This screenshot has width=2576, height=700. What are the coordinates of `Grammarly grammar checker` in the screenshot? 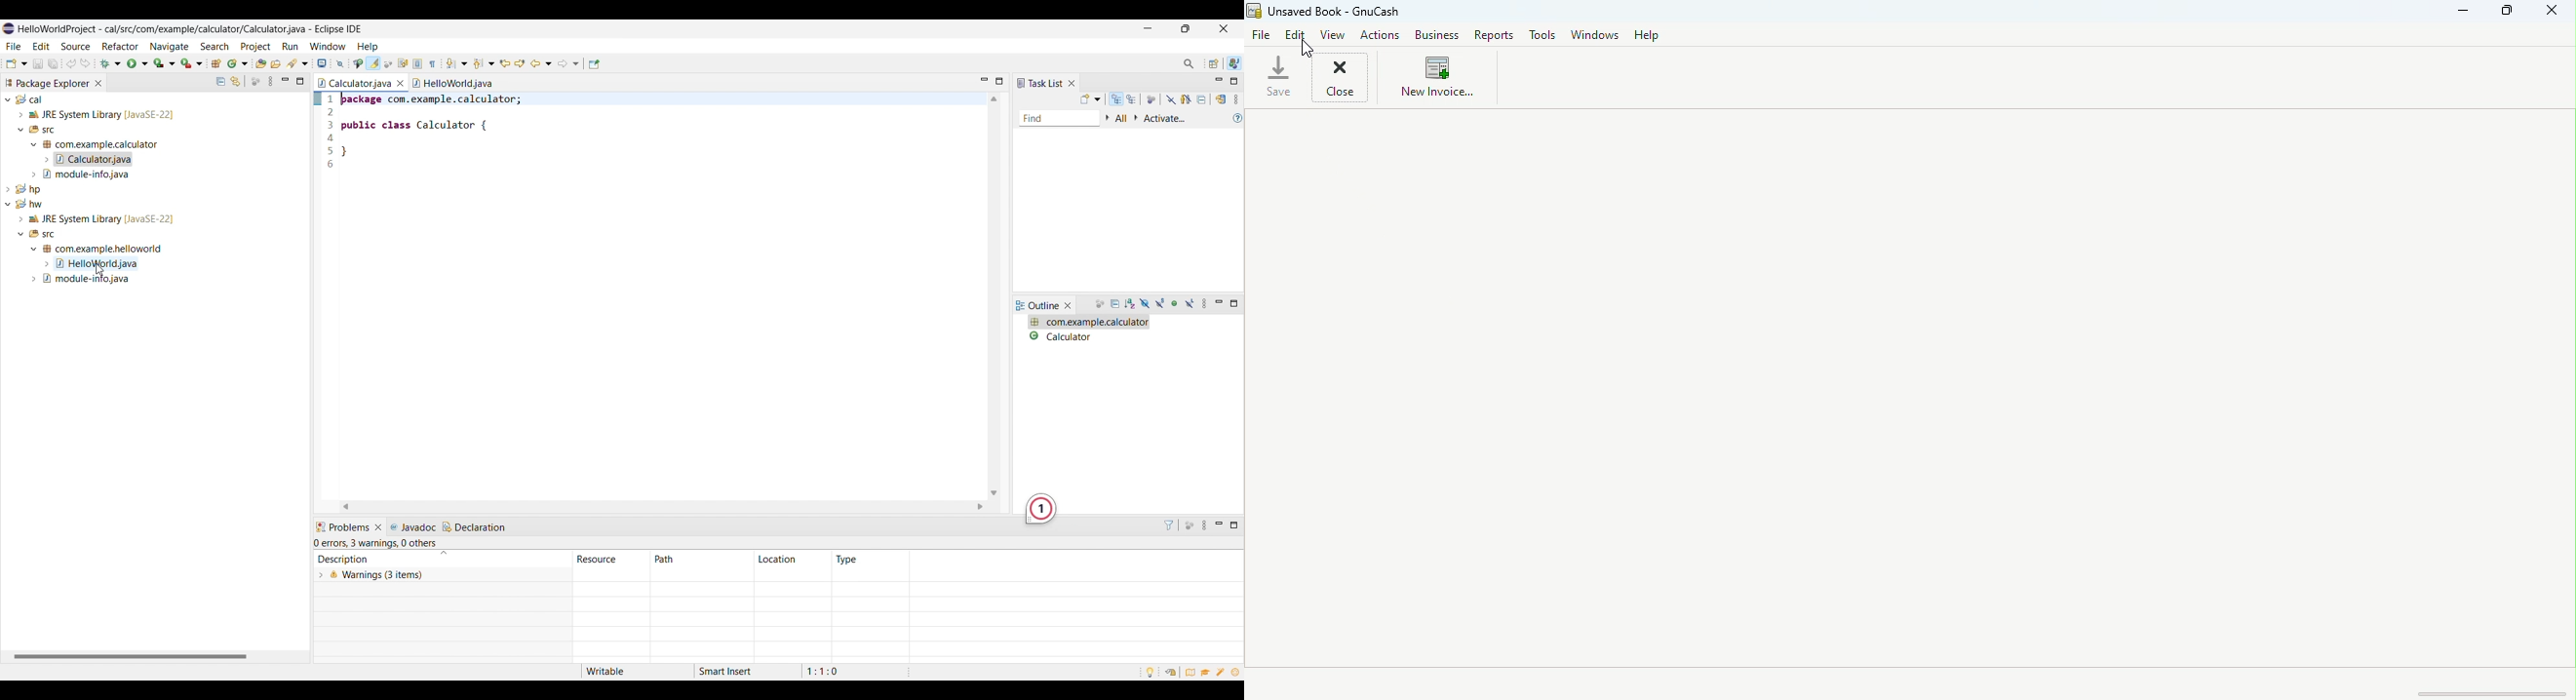 It's located at (1041, 509).